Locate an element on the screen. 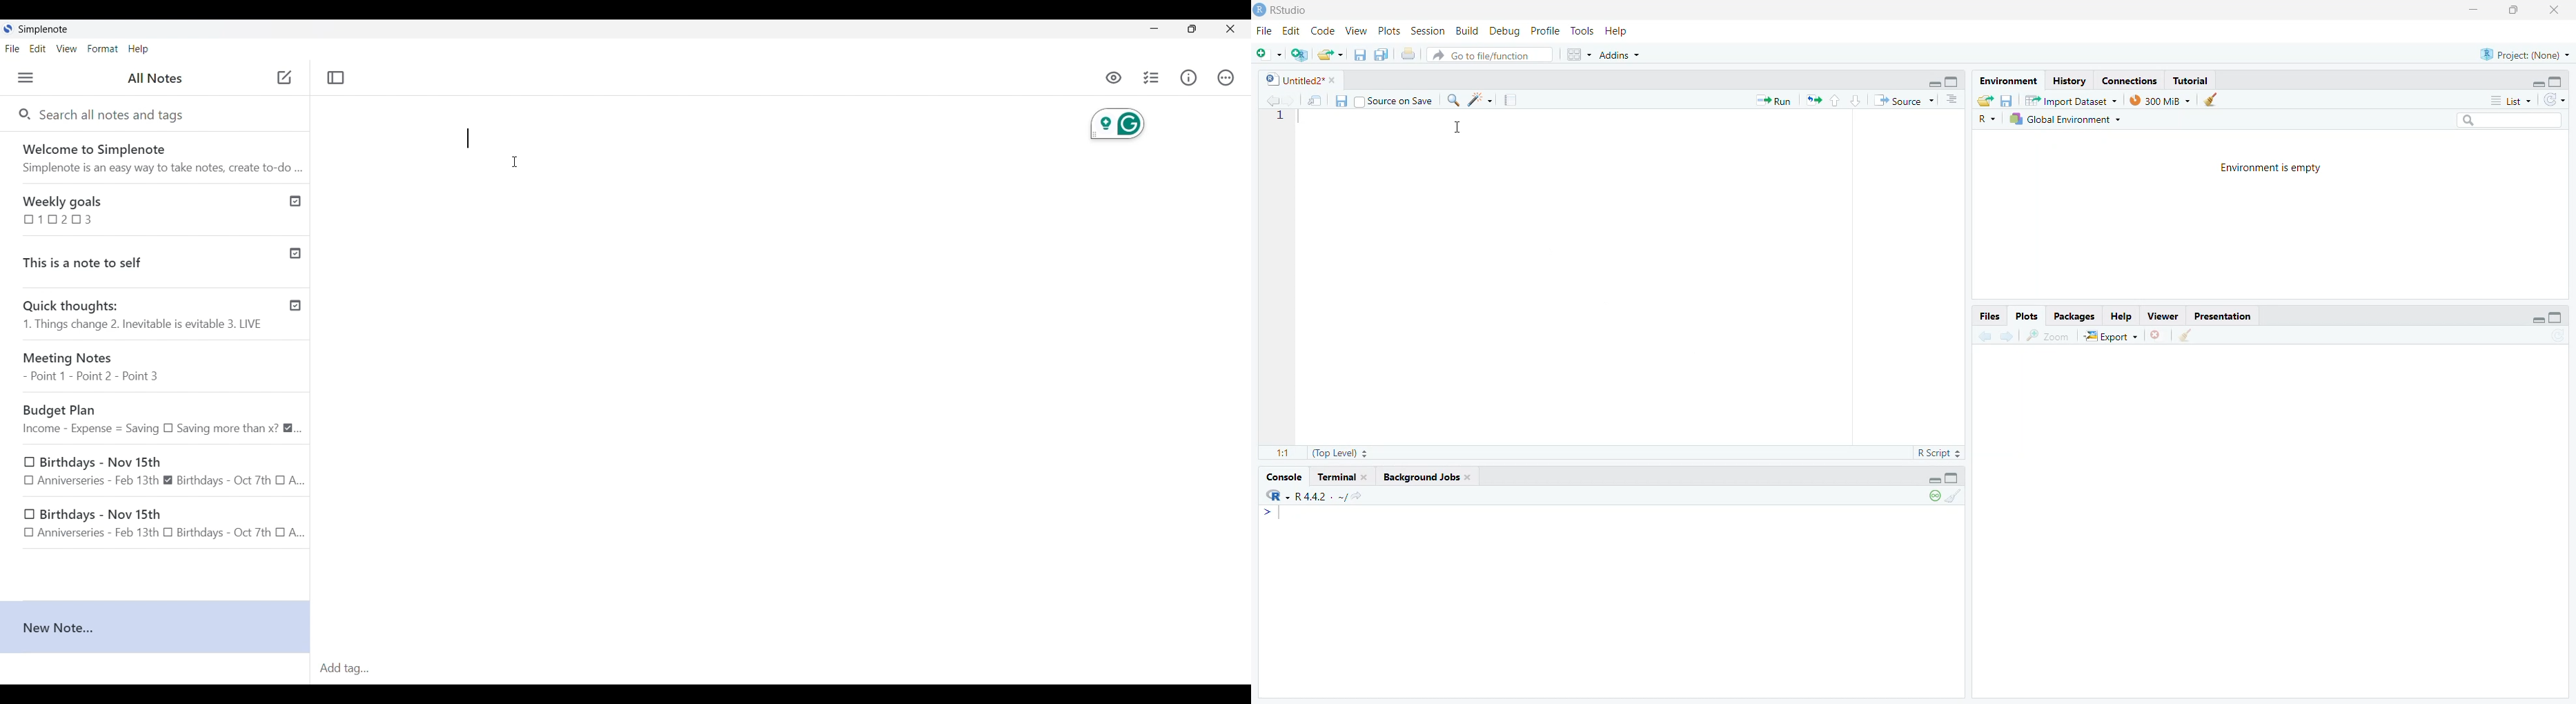  go back to the next source location is located at coordinates (1289, 101).